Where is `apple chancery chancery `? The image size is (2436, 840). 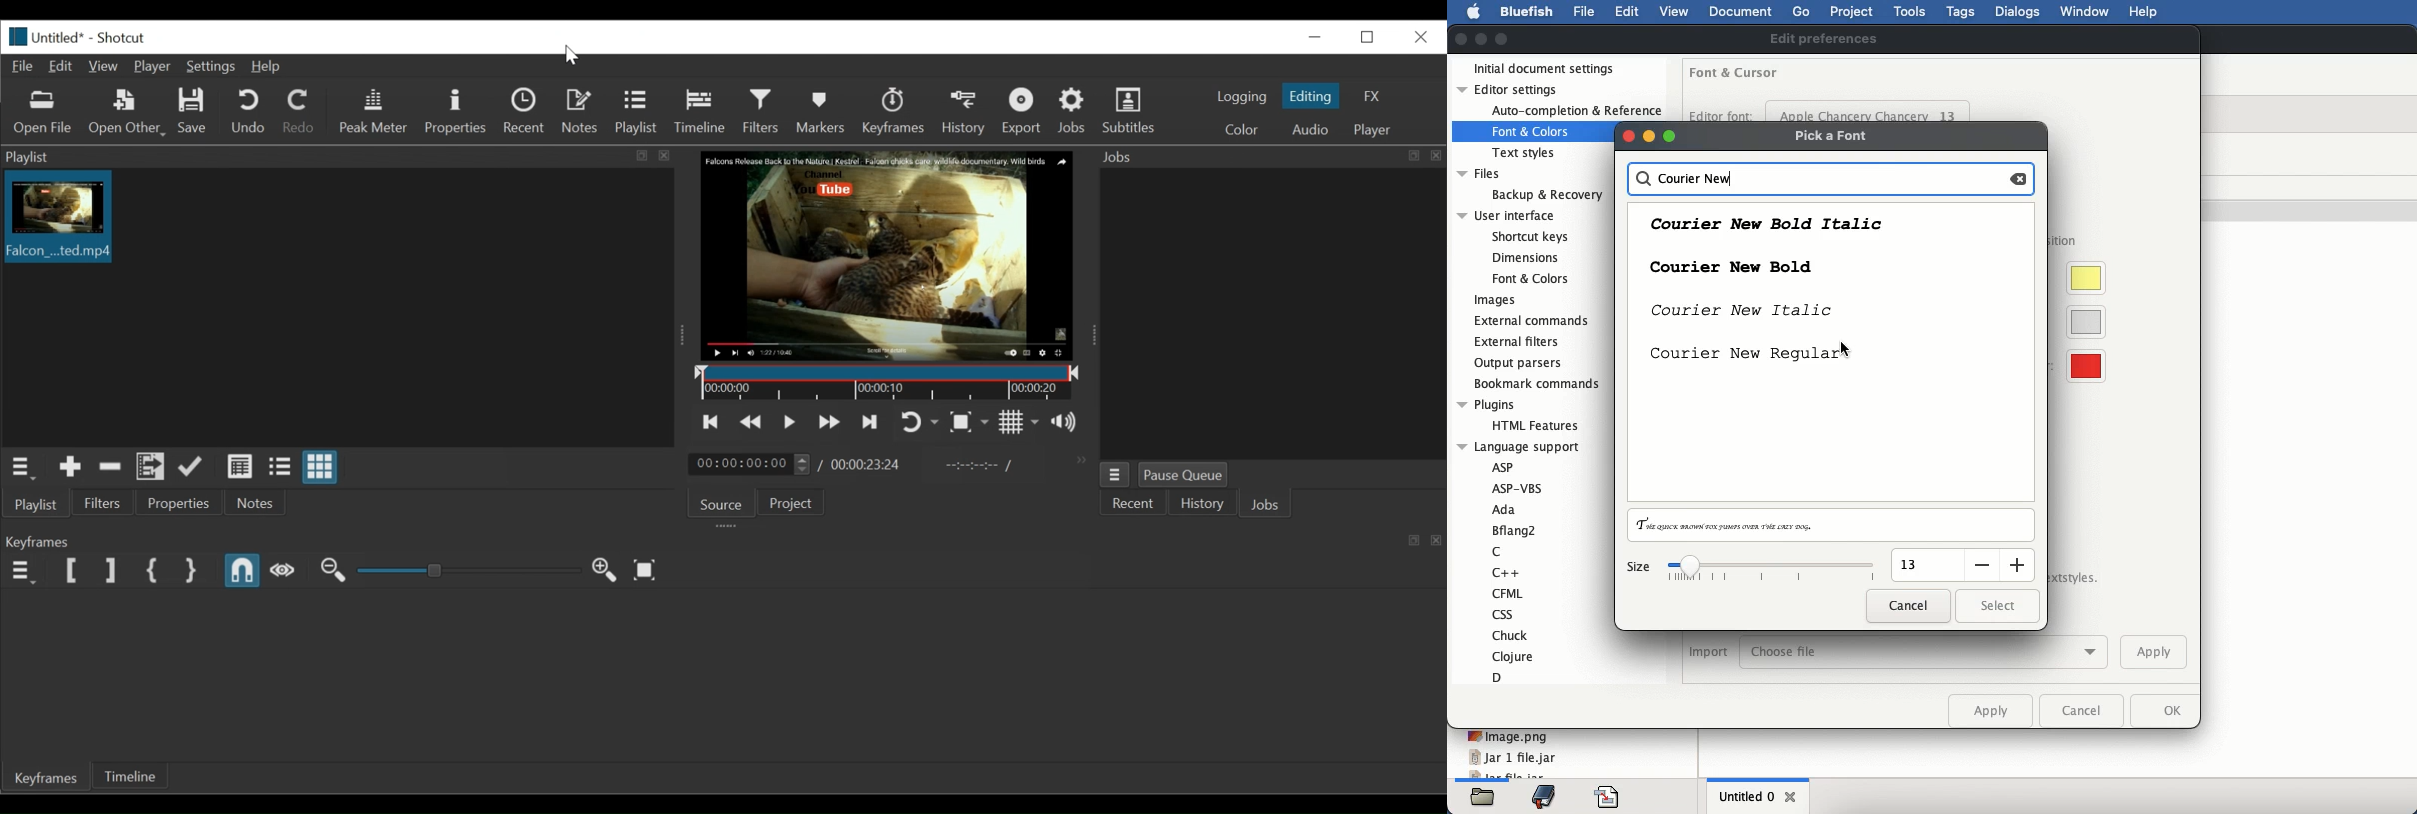 apple chancery chancery  is located at coordinates (1871, 112).